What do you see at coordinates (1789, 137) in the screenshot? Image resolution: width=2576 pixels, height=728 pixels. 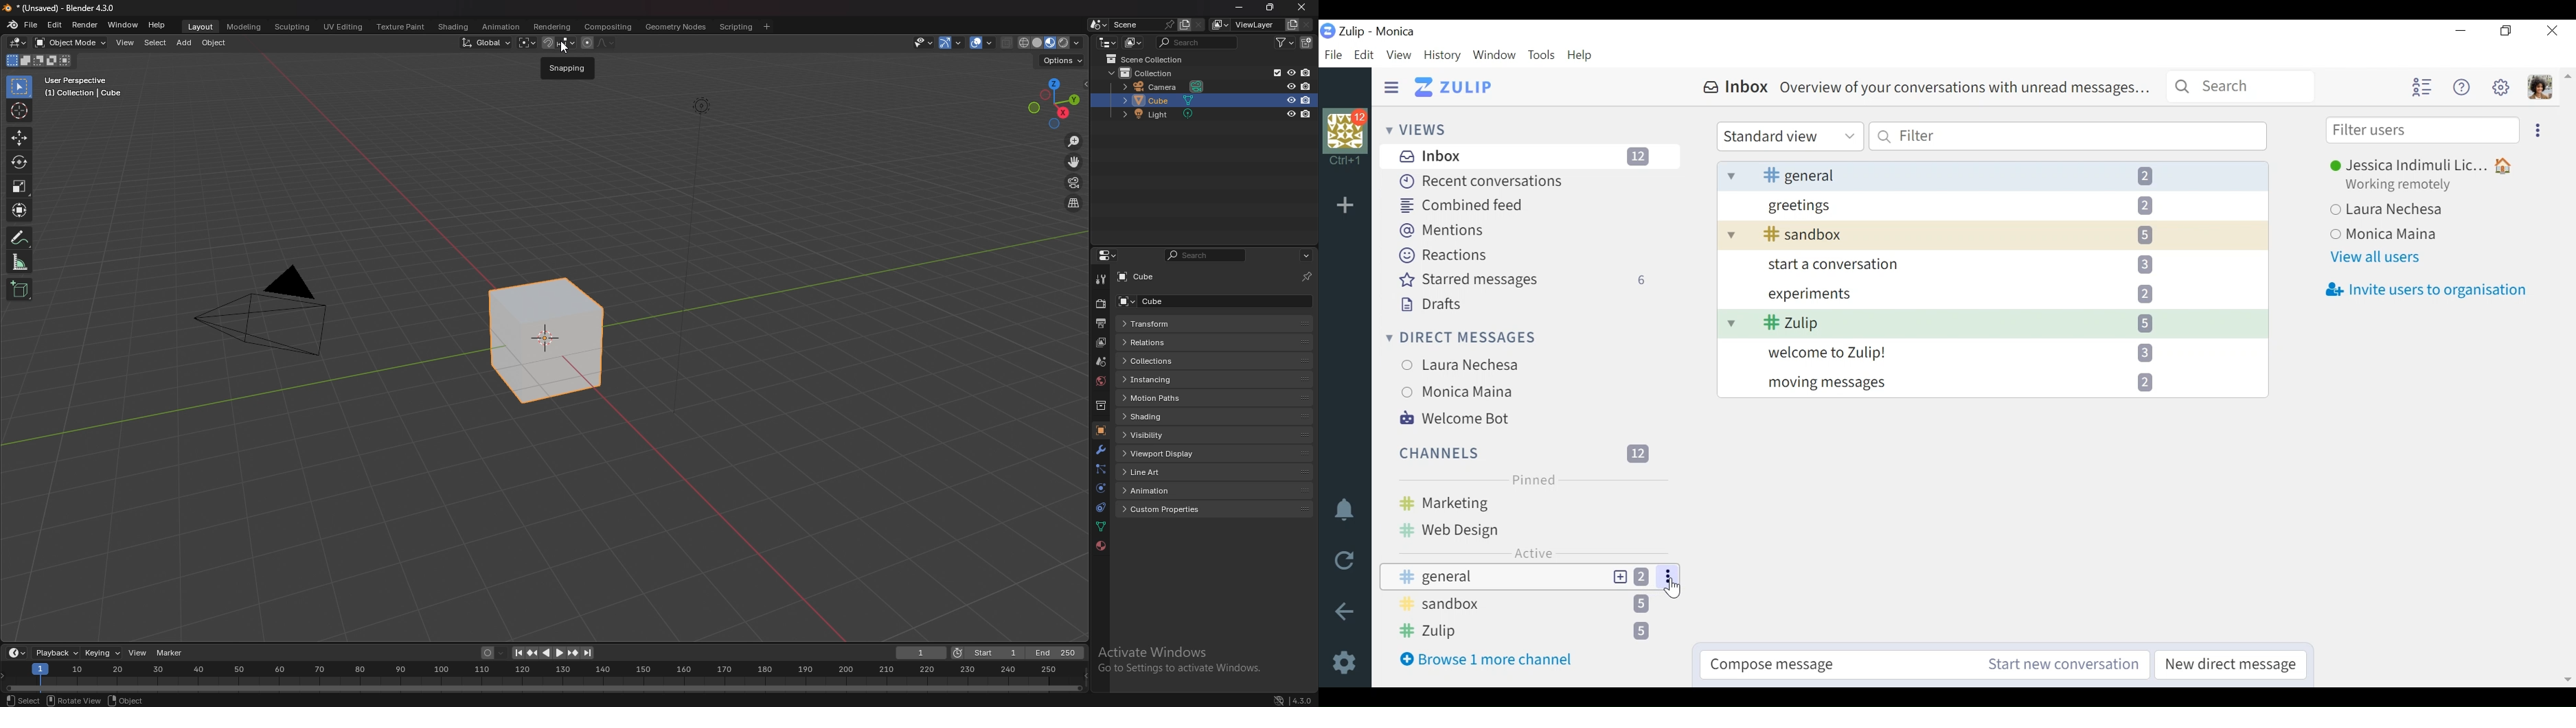 I see `Standard View` at bounding box center [1789, 137].